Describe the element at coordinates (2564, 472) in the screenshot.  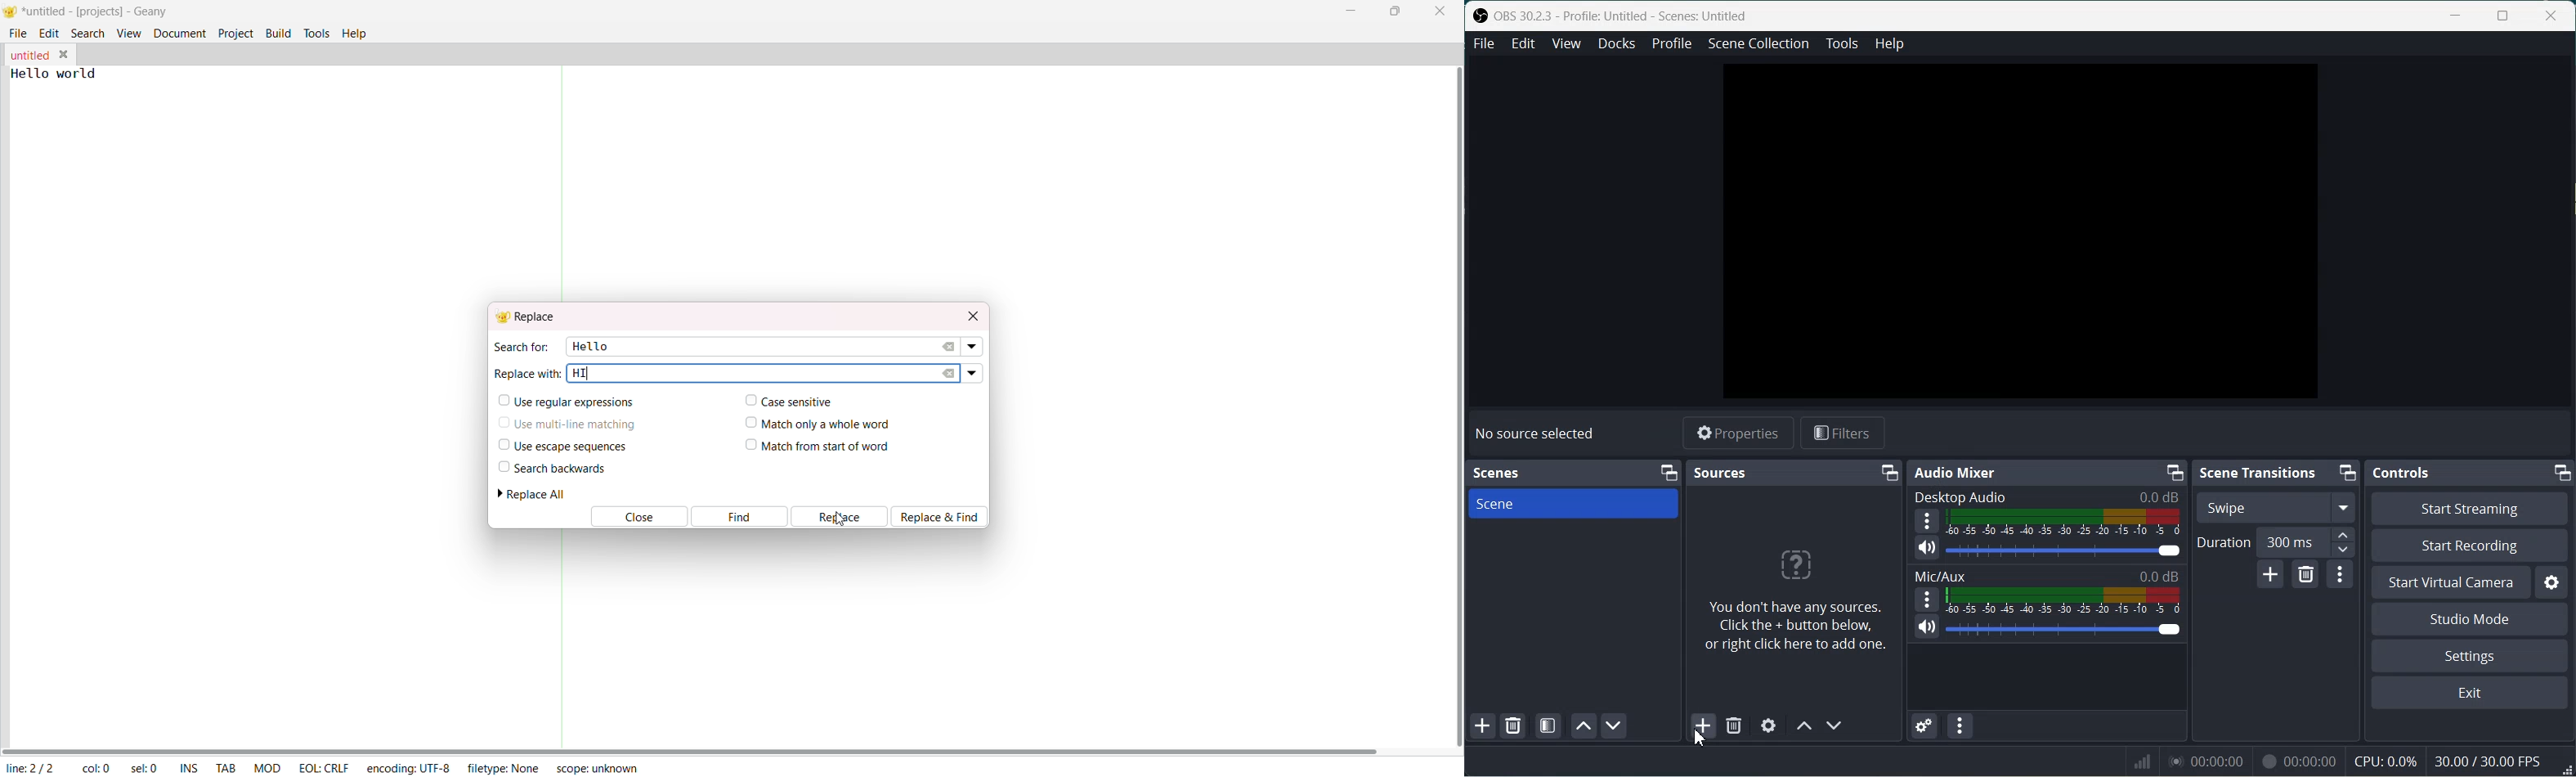
I see `Minimize` at that location.